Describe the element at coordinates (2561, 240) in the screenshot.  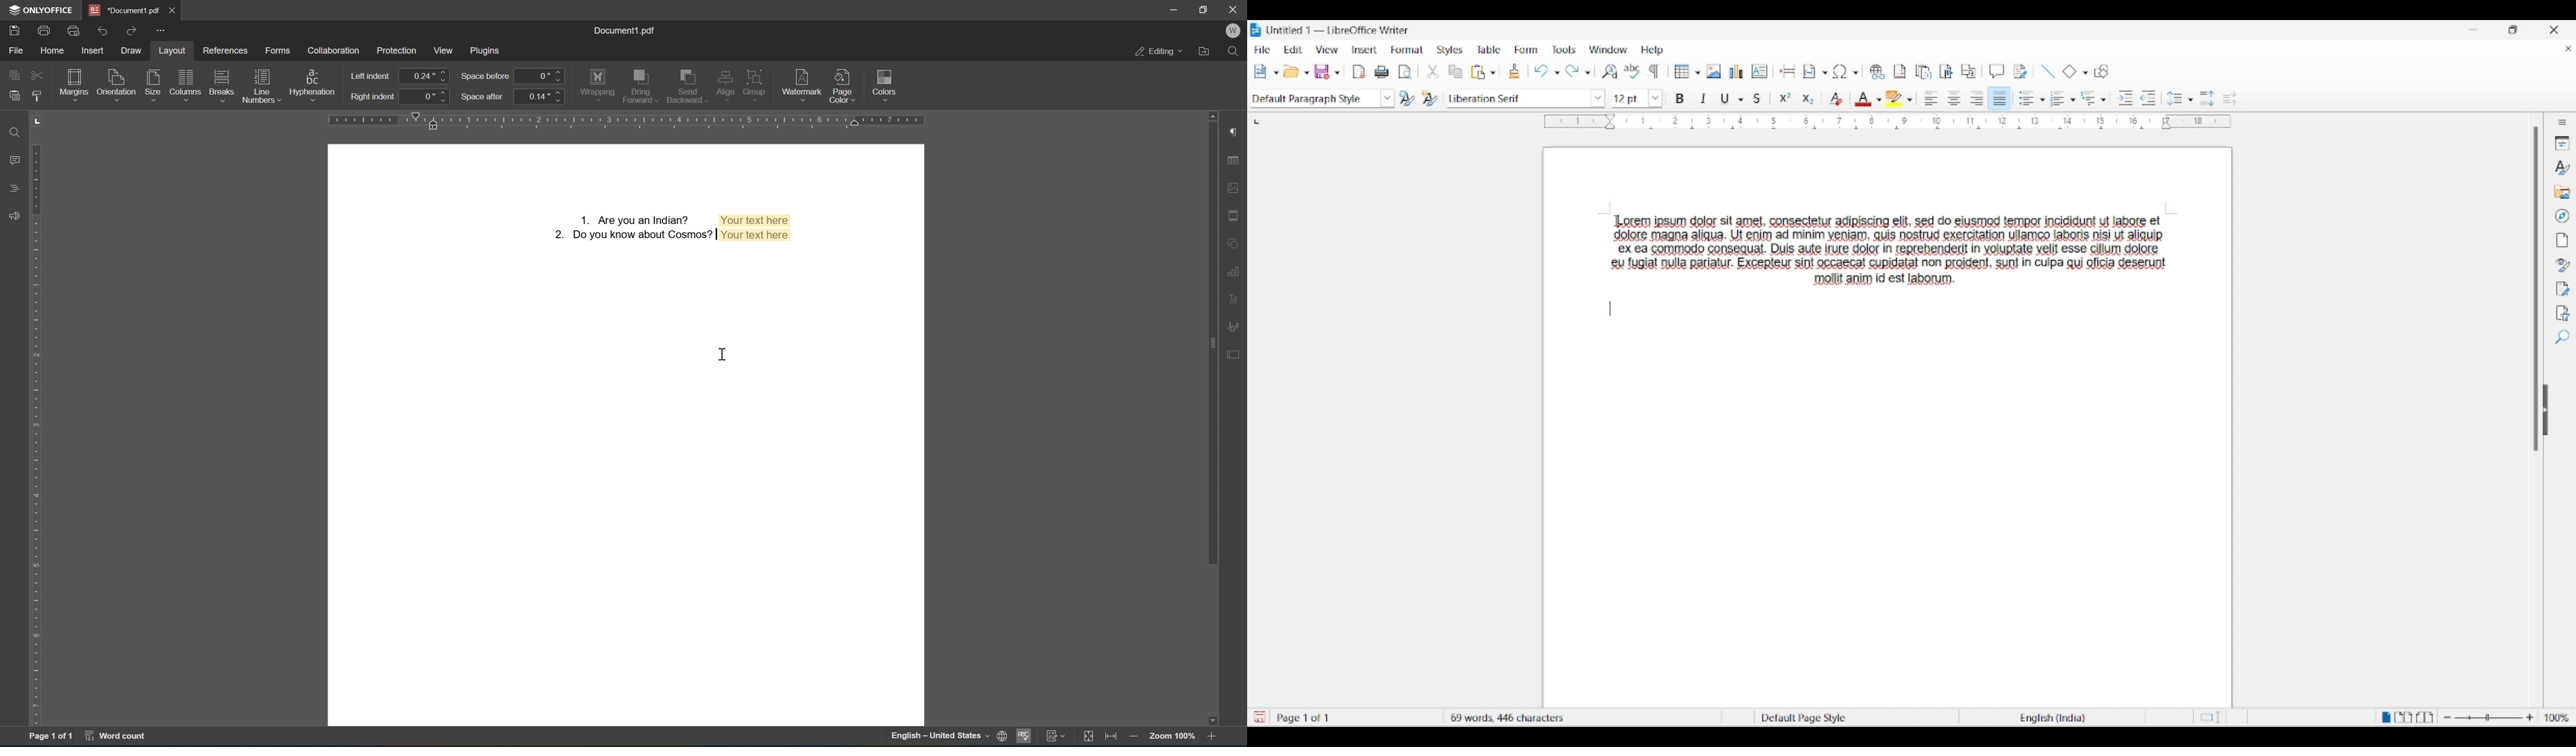
I see `Page` at that location.